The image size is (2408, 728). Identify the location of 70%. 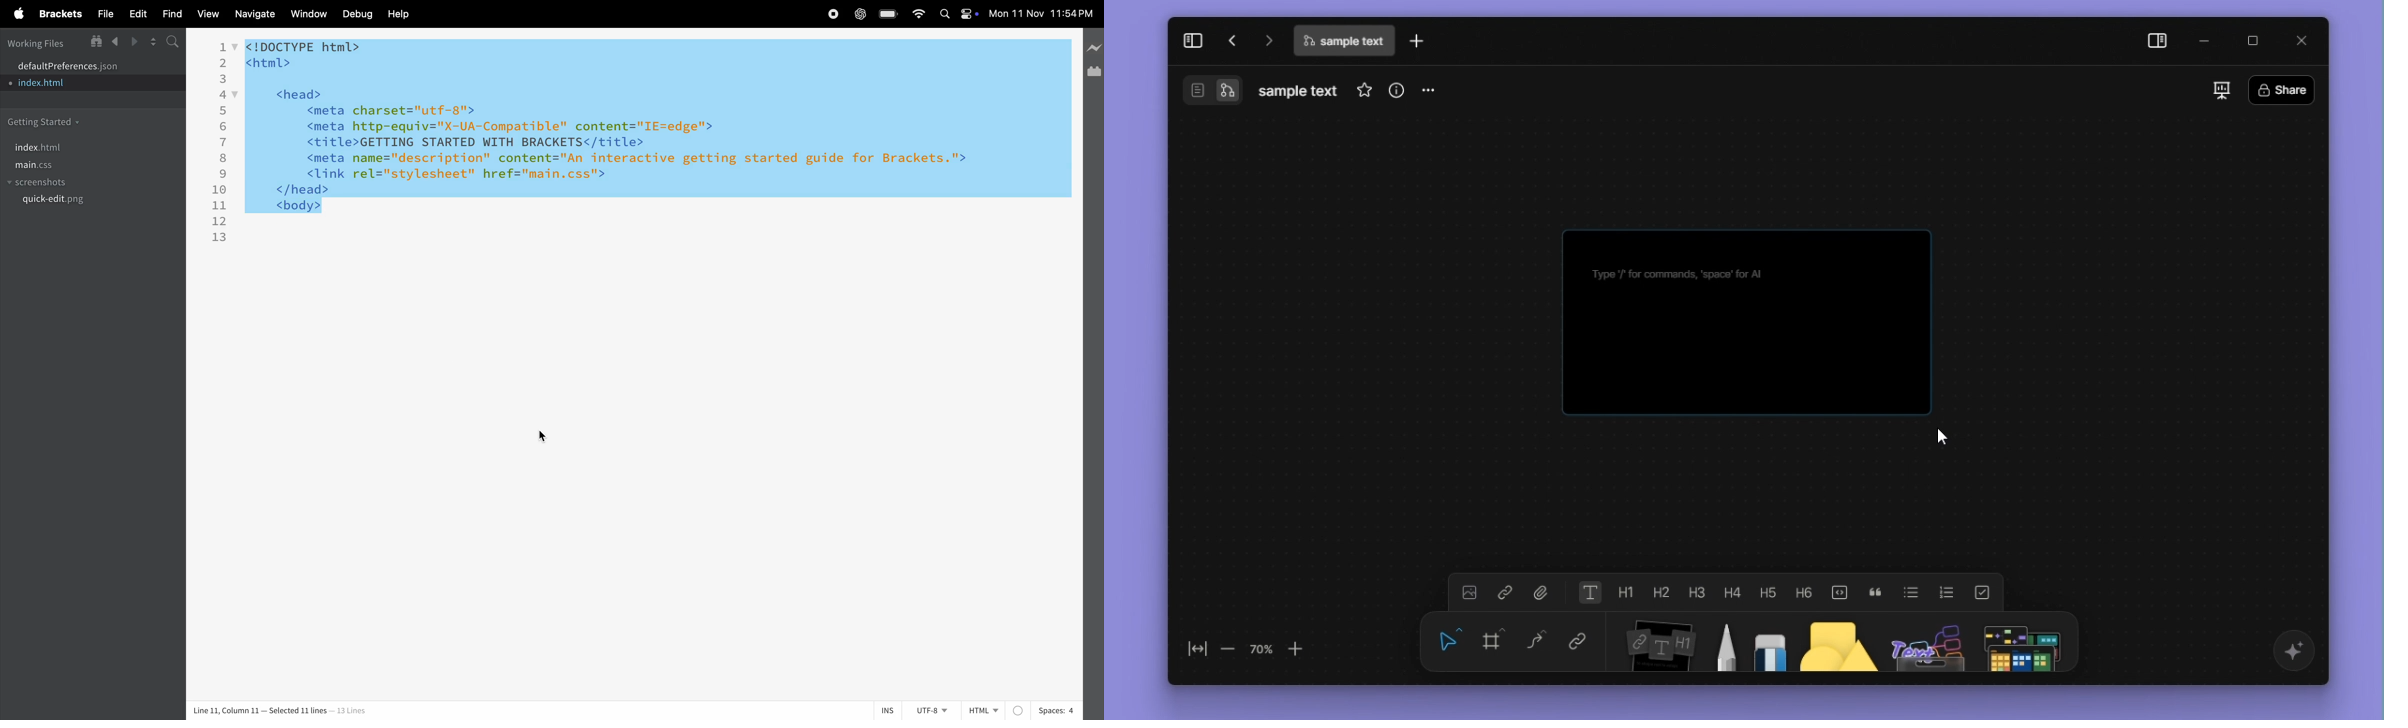
(1261, 648).